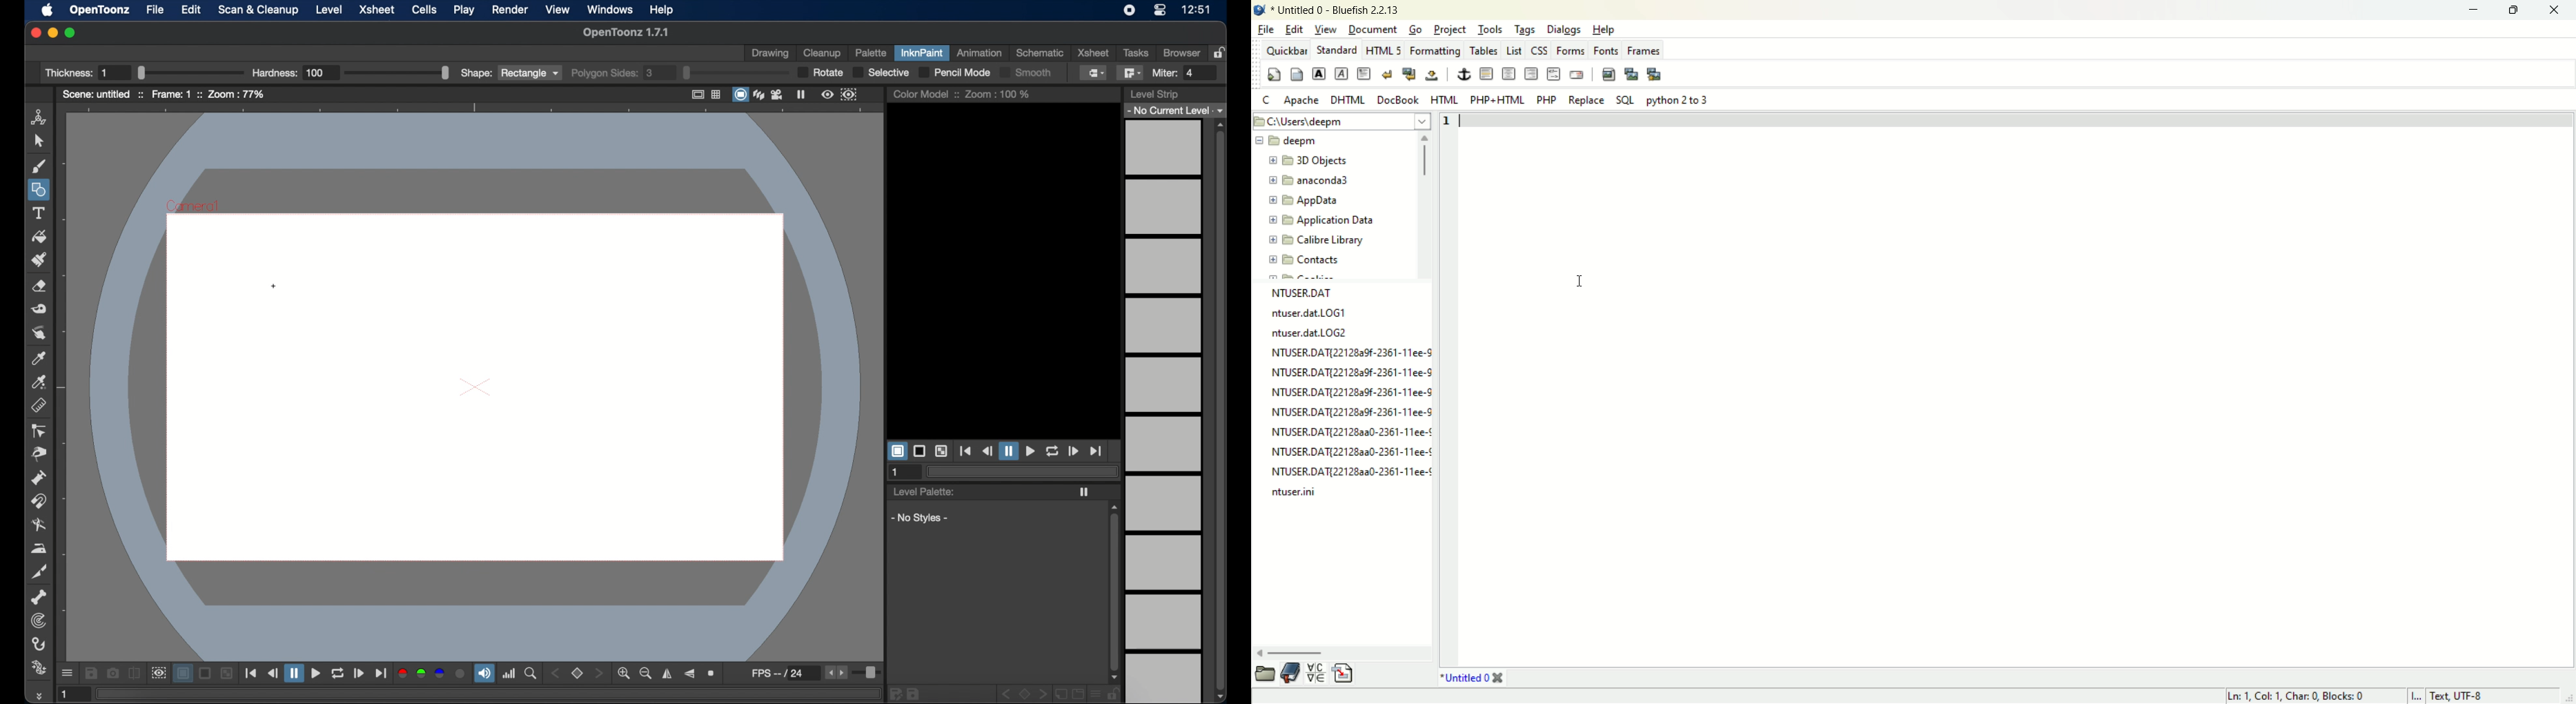  What do you see at coordinates (998, 94) in the screenshot?
I see `zoom : 100%` at bounding box center [998, 94].